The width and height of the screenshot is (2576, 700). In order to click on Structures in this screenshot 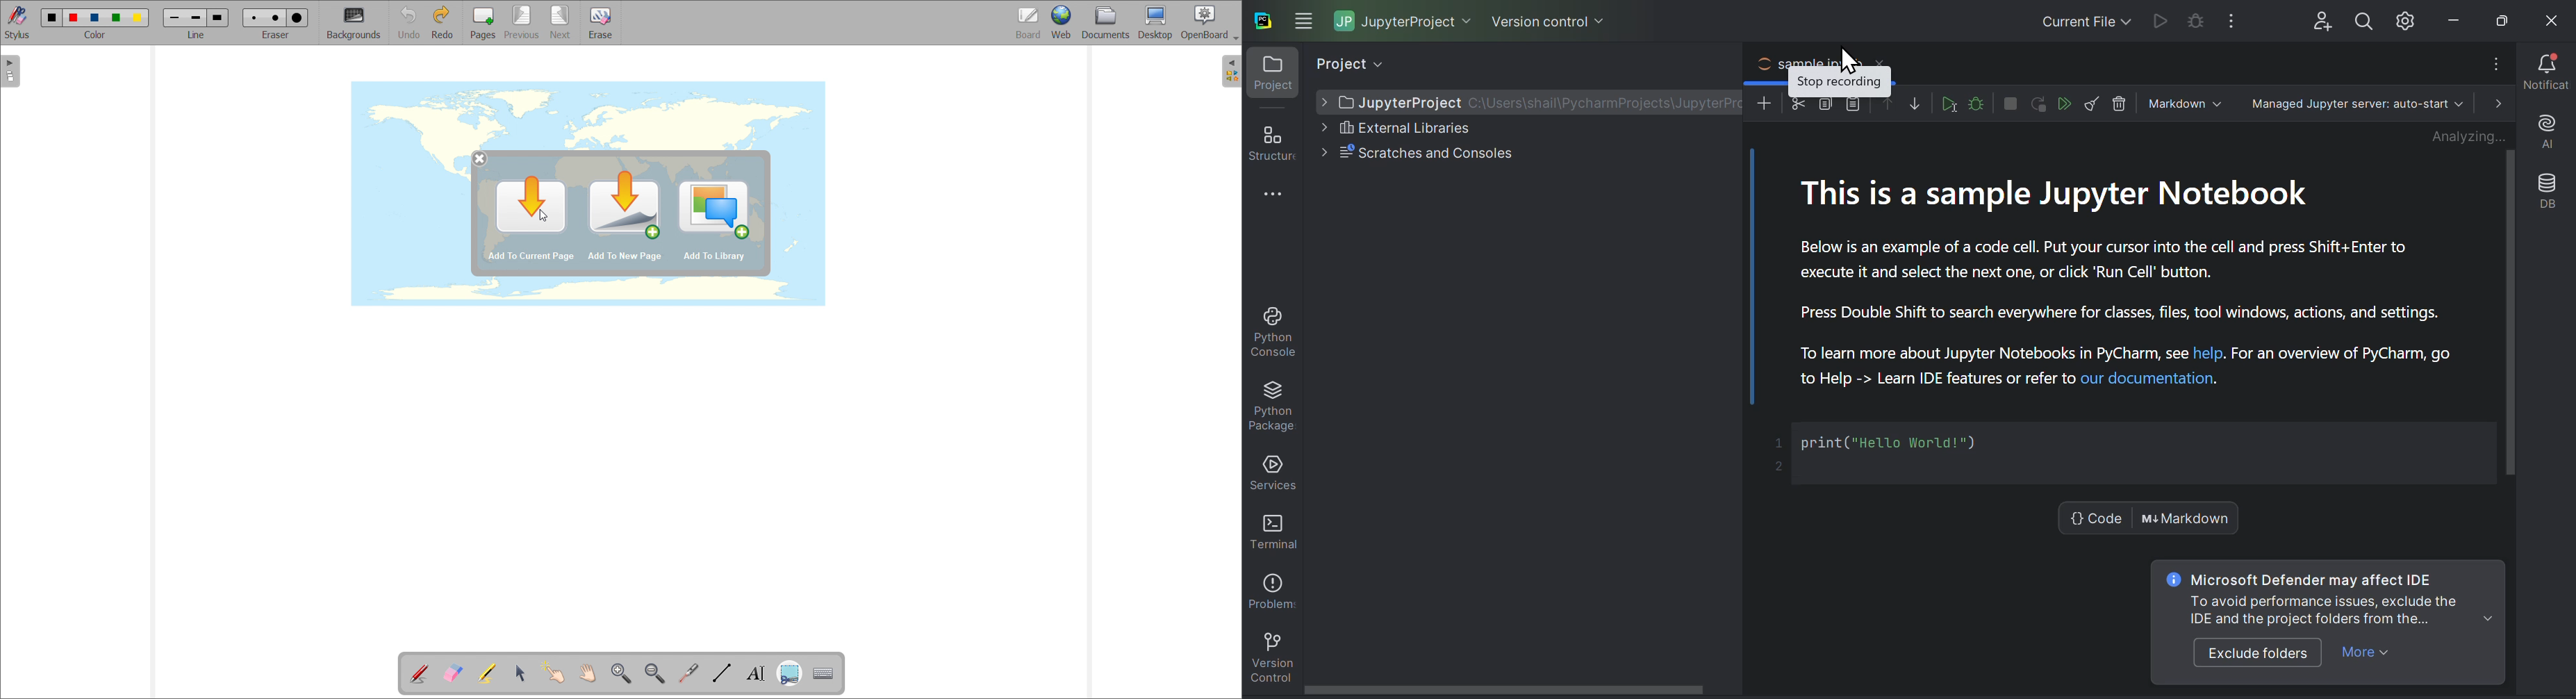, I will do `click(1271, 213)`.